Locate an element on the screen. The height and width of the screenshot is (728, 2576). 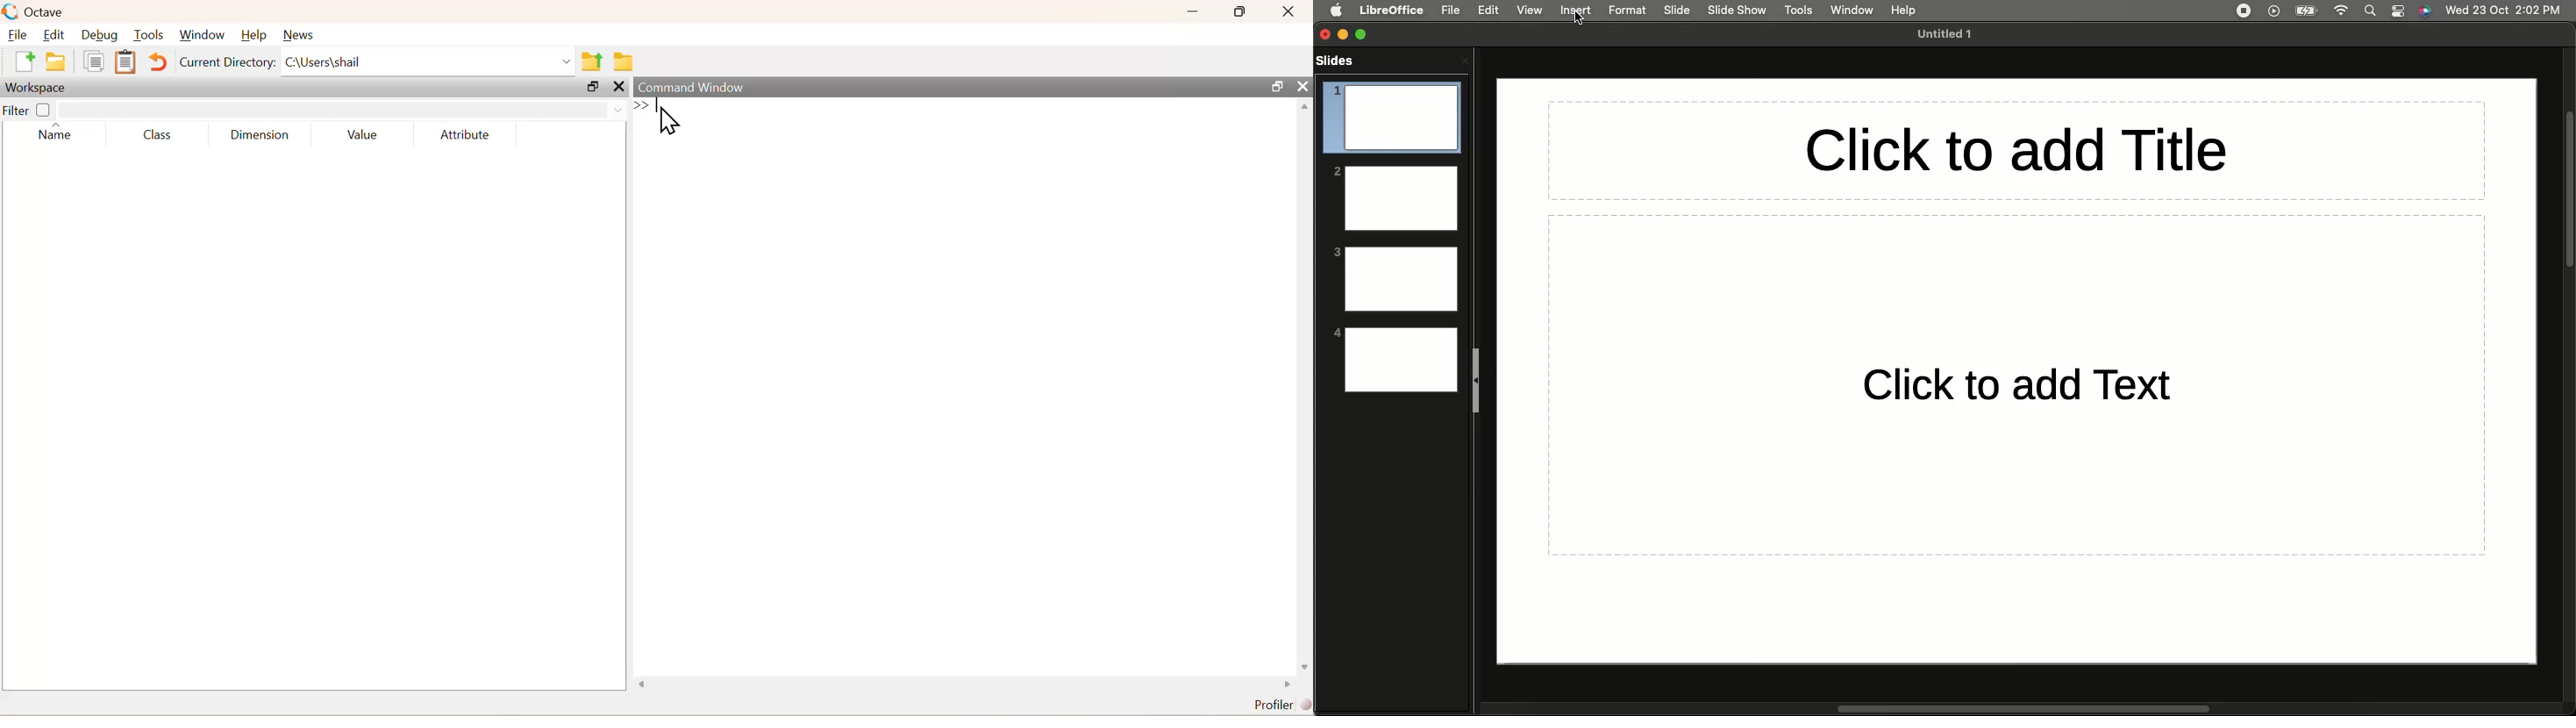
File is located at coordinates (1451, 10).